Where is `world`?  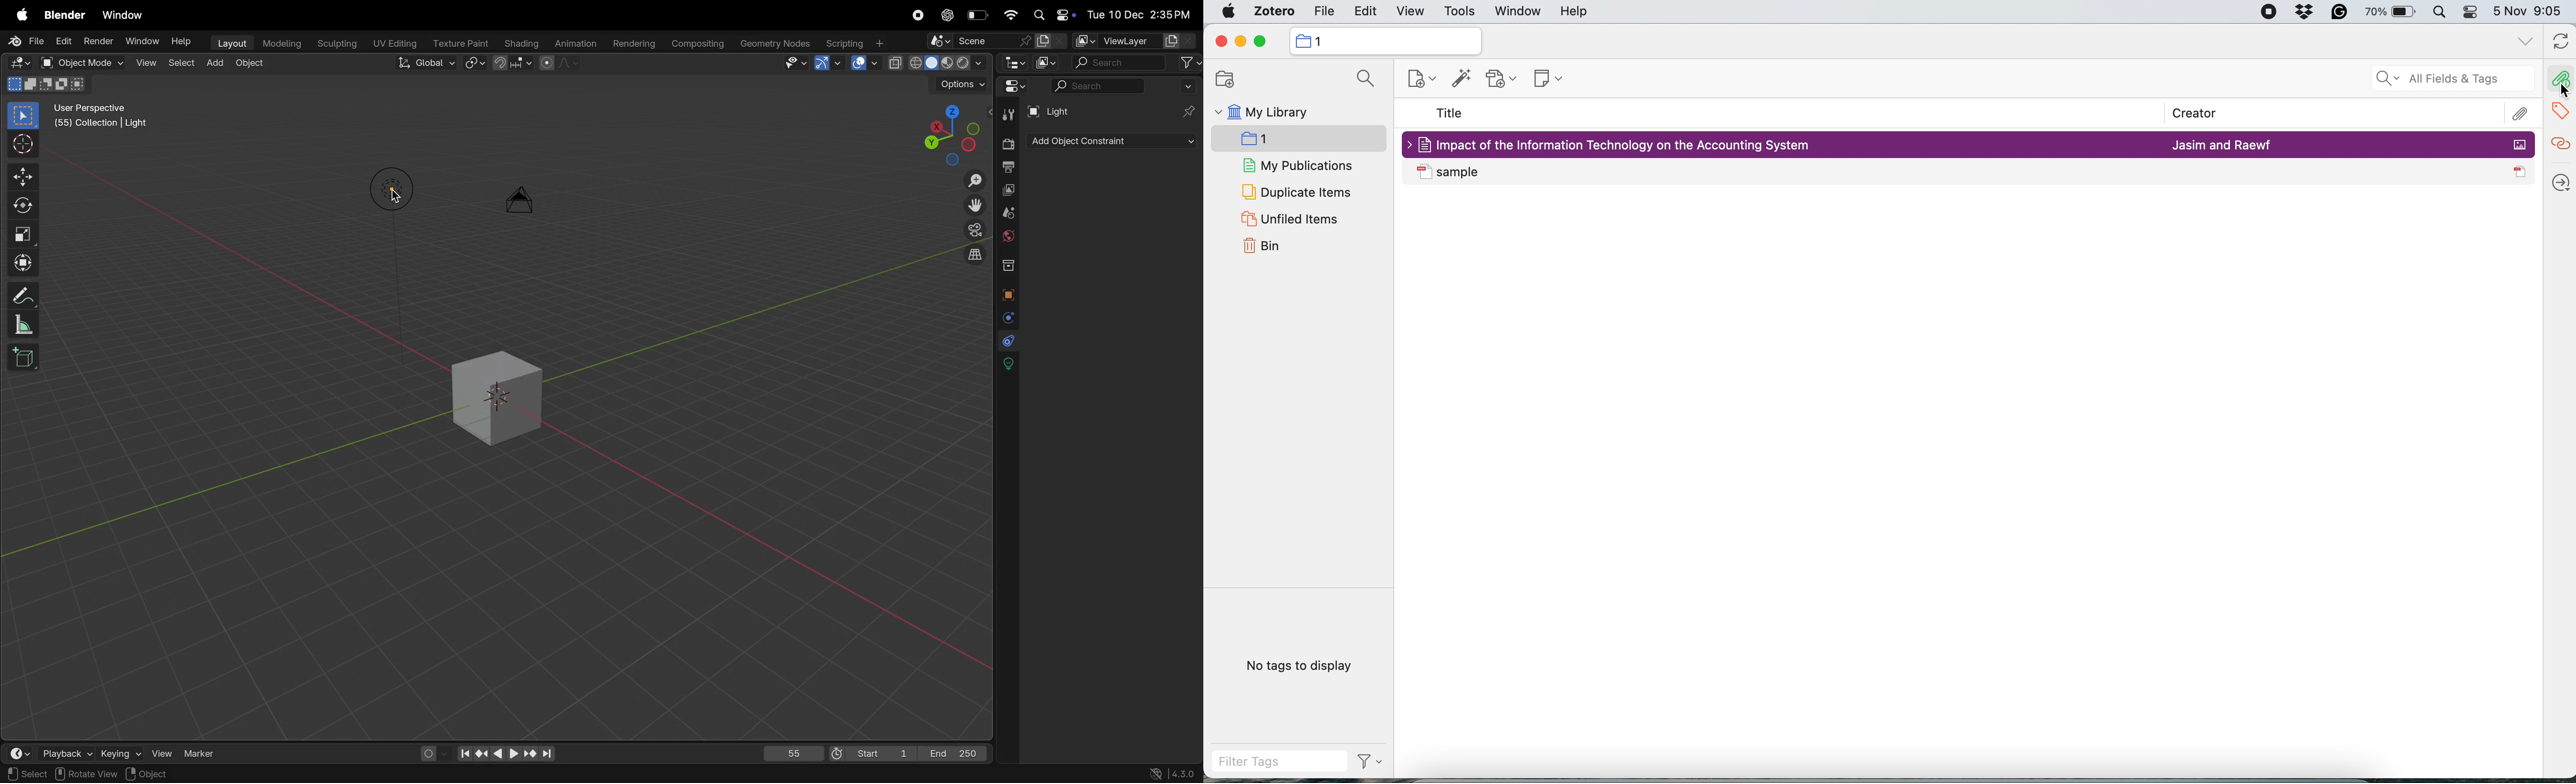 world is located at coordinates (1009, 237).